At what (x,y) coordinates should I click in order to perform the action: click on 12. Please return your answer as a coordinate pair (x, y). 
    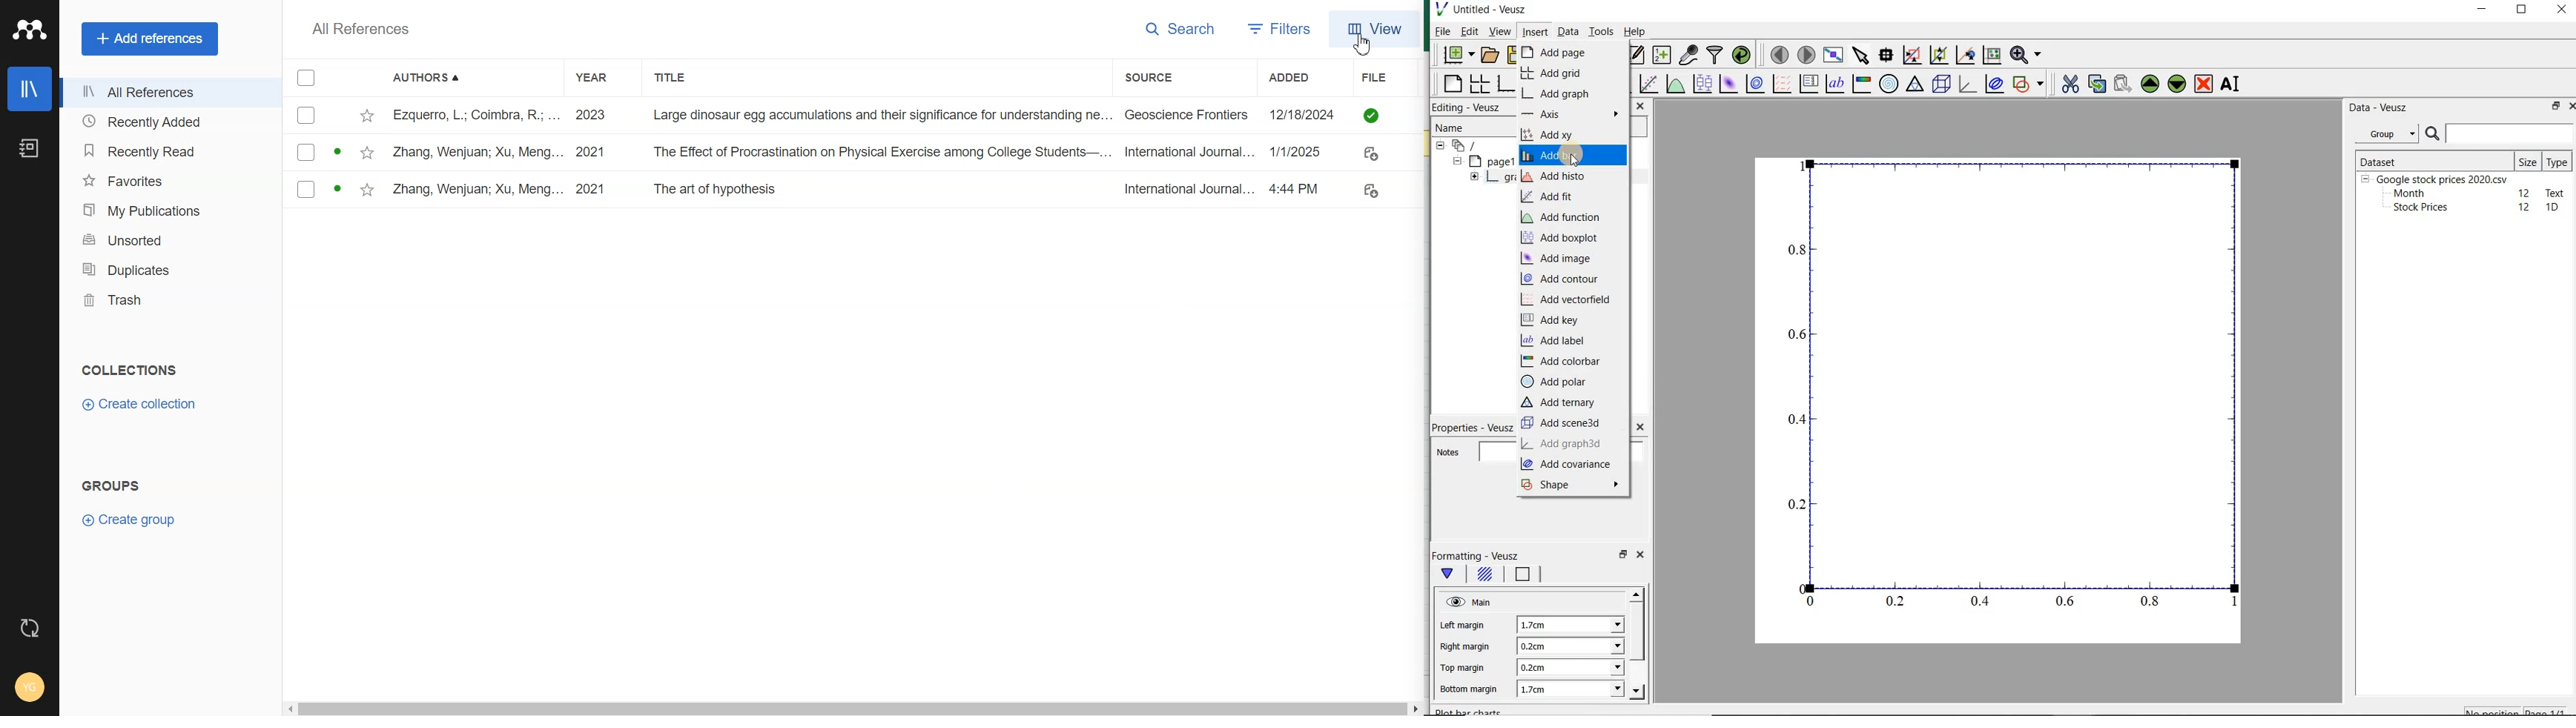
    Looking at the image, I should click on (2526, 207).